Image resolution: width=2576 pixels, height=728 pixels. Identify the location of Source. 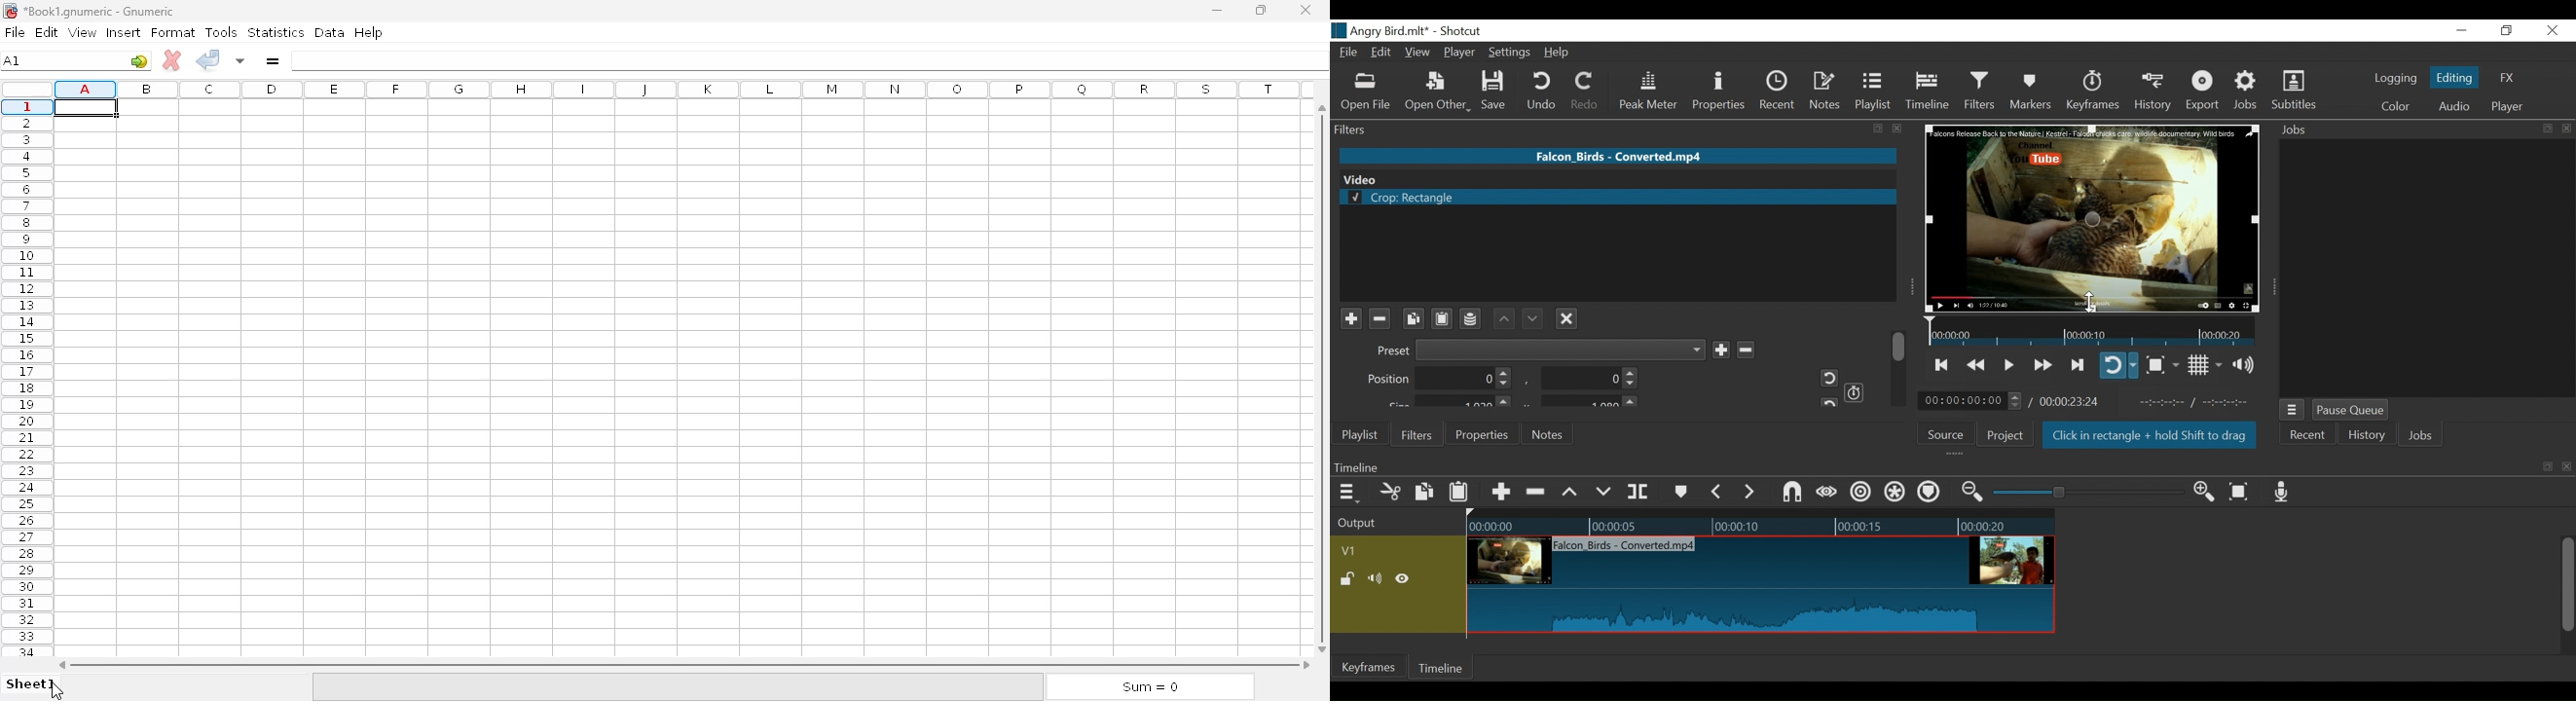
(1950, 433).